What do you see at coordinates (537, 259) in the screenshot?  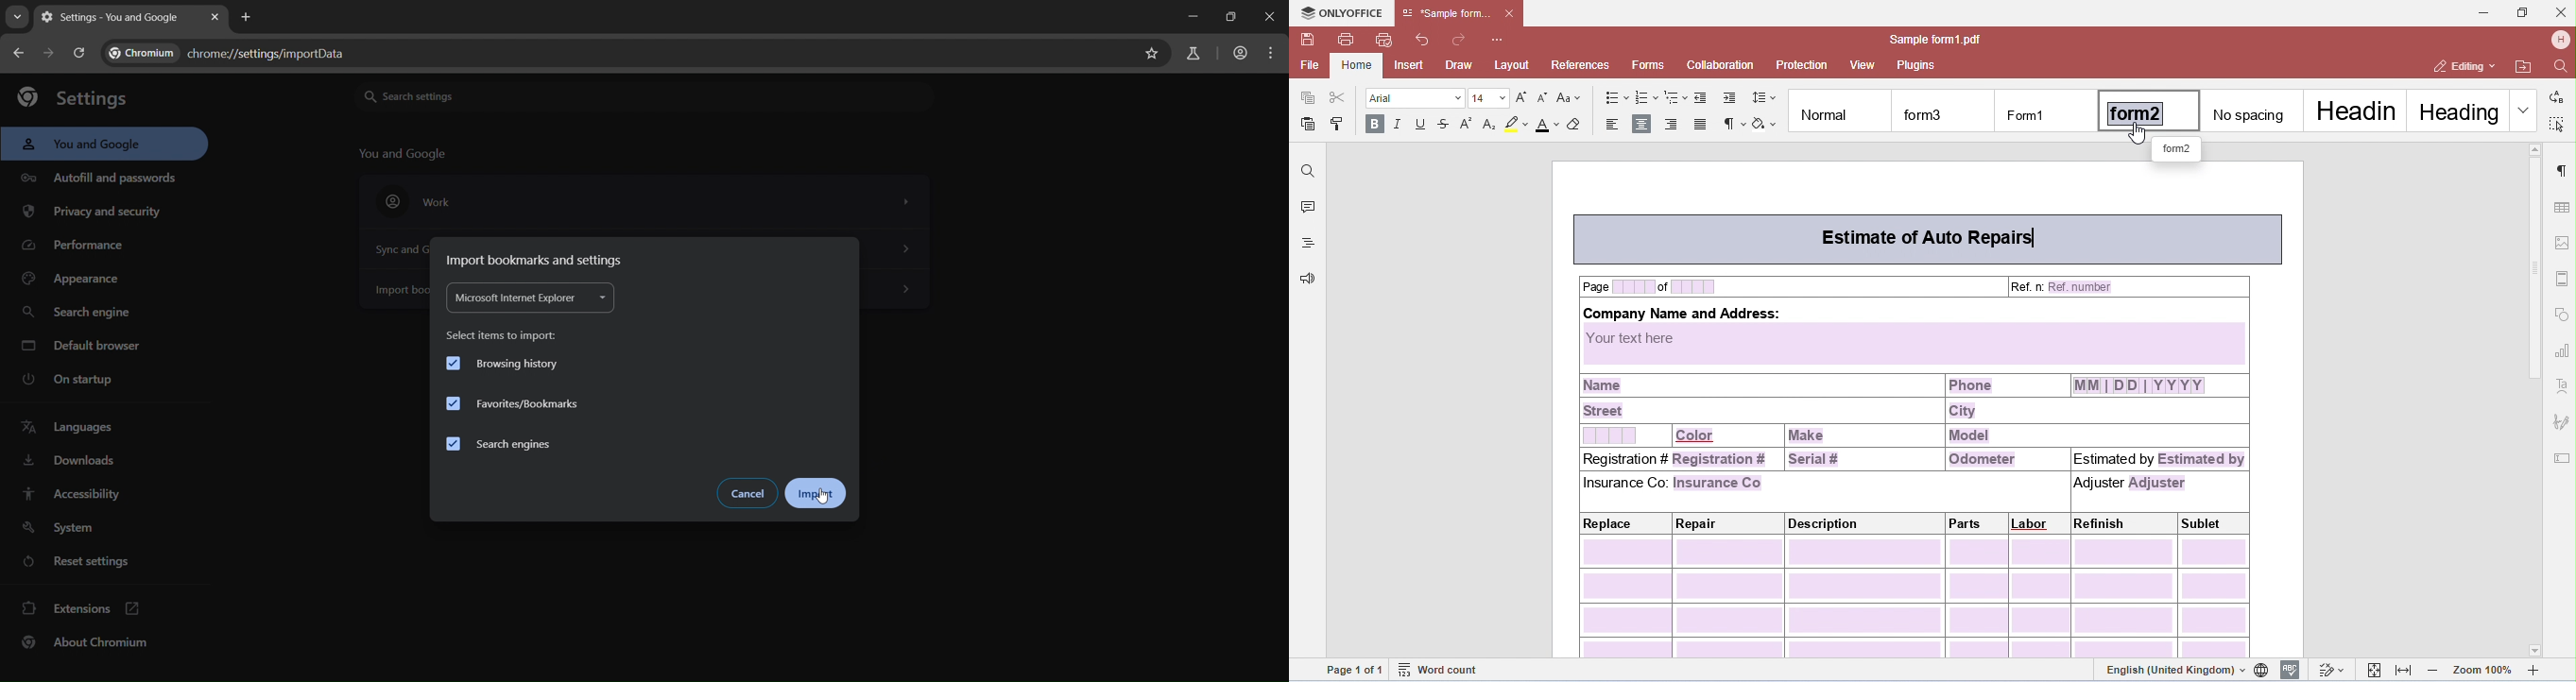 I see `import bookmarks and settings` at bounding box center [537, 259].